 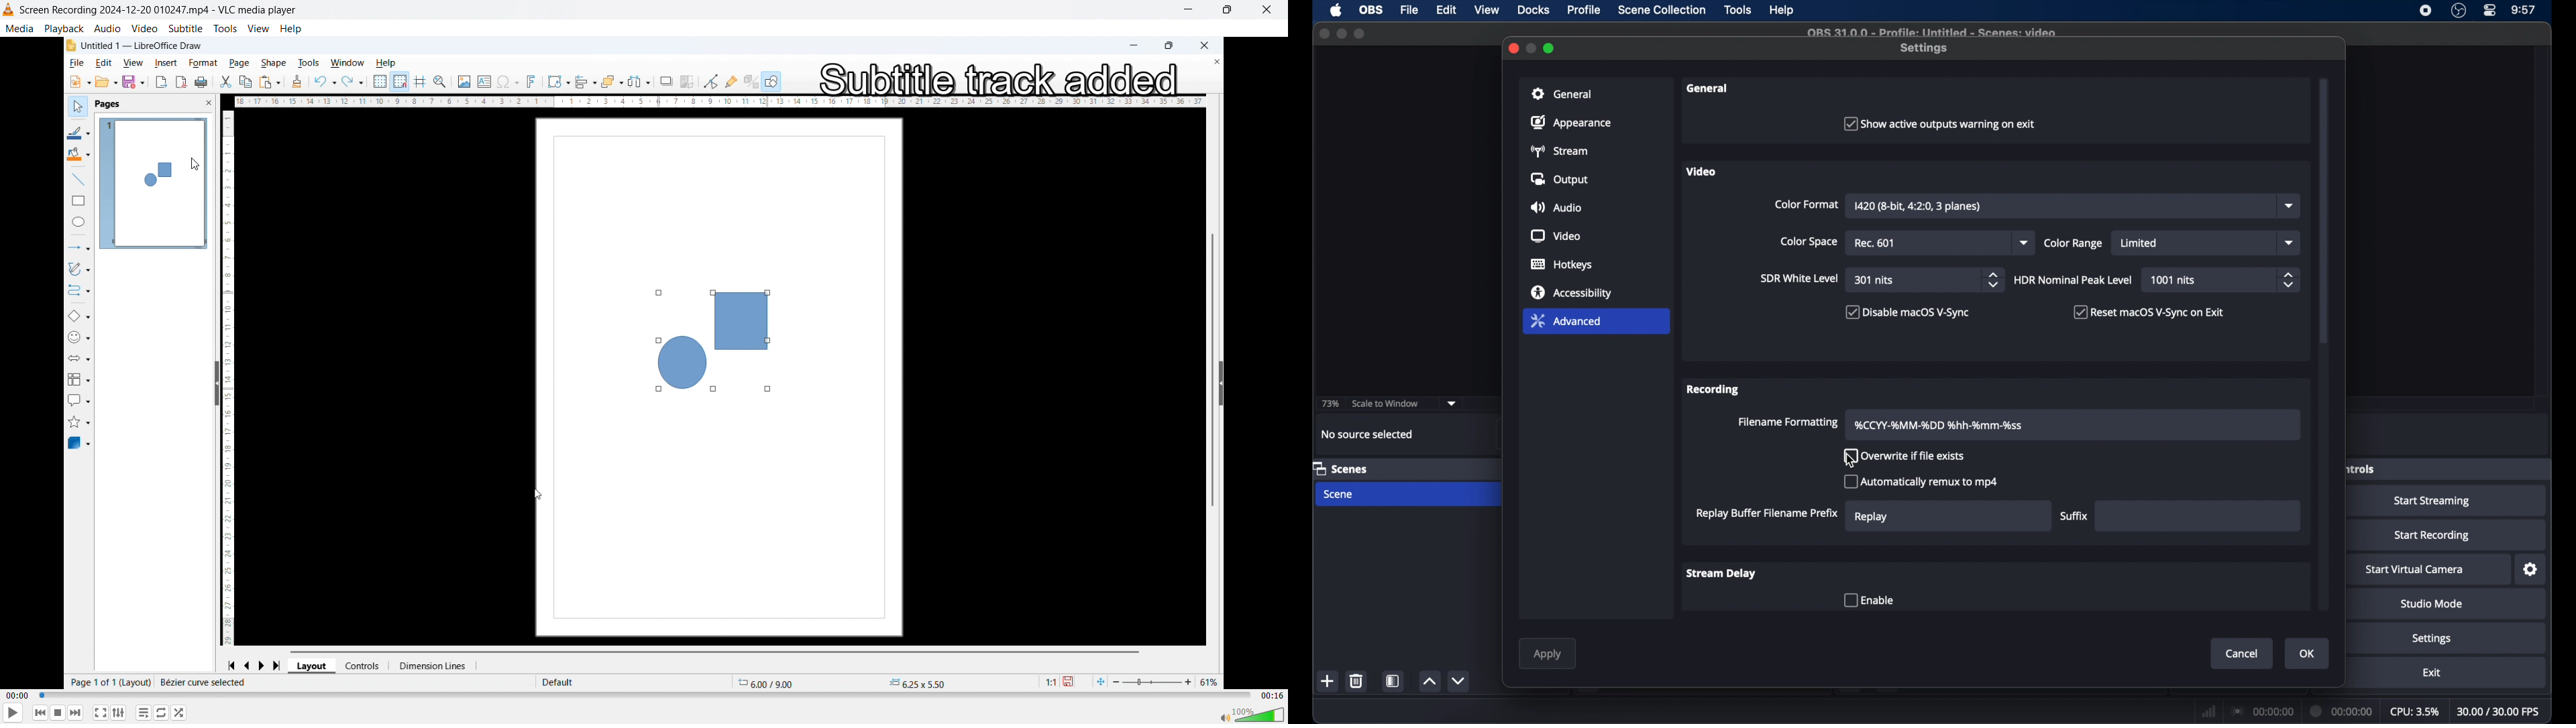 I want to click on network, so click(x=2209, y=711).